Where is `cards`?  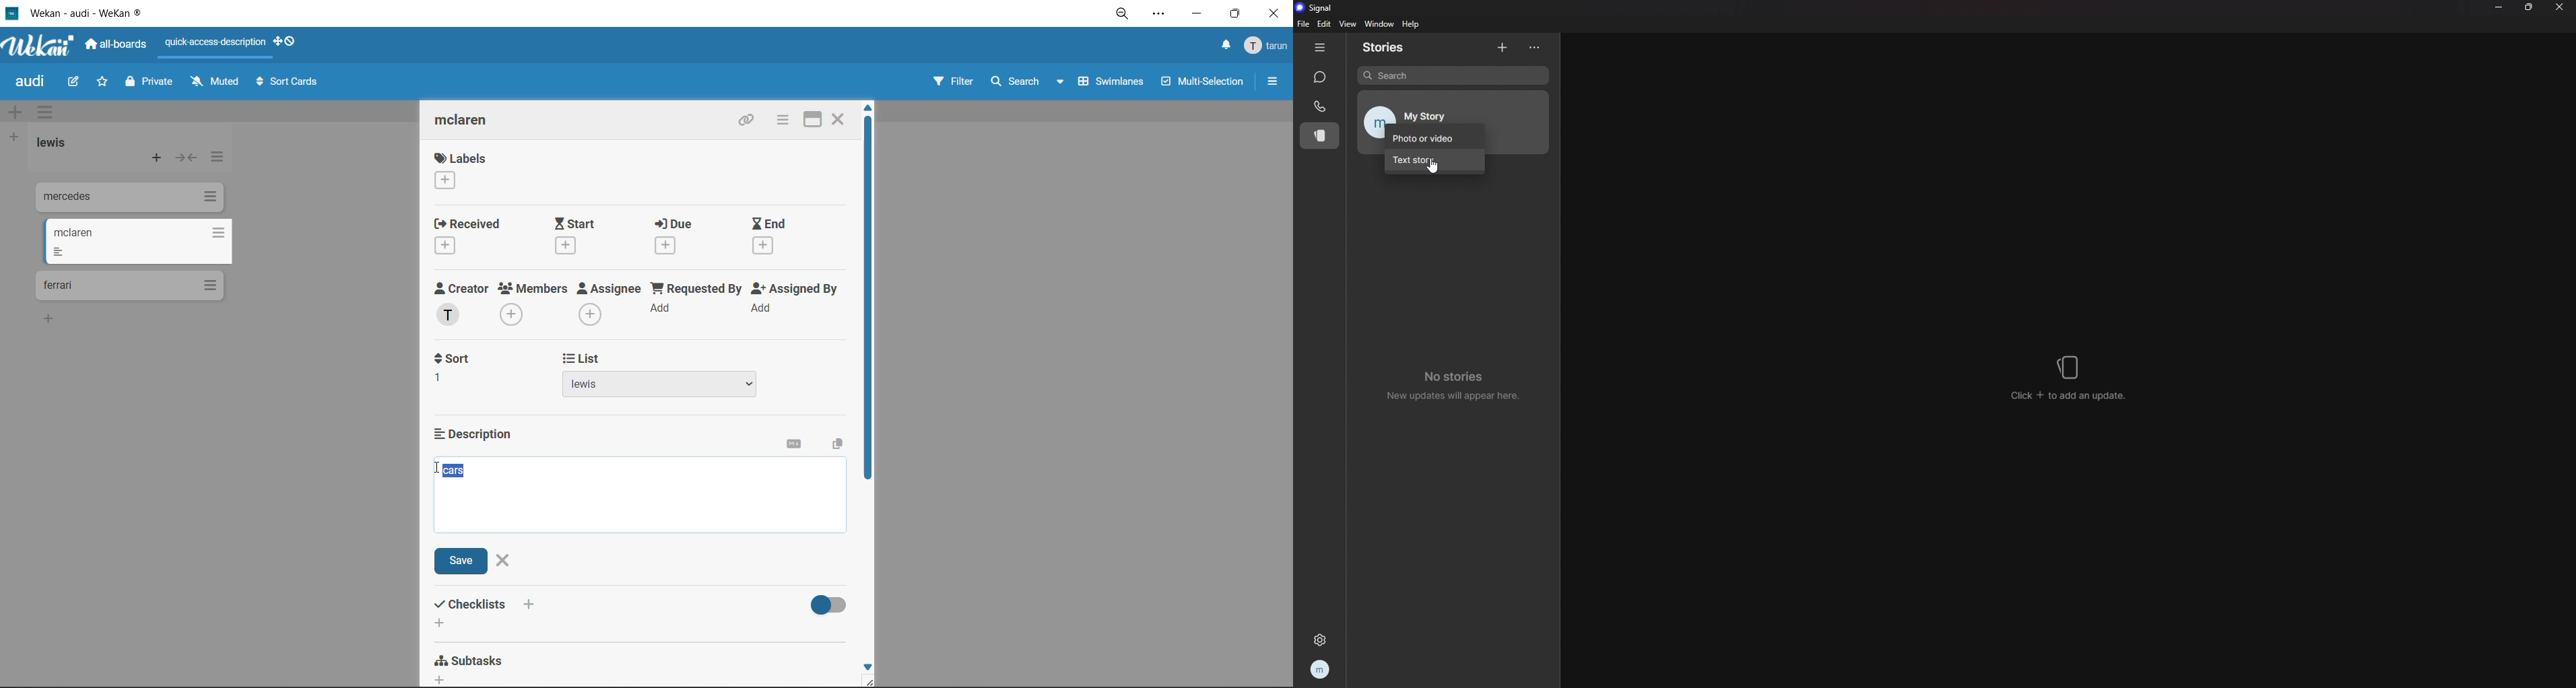 cards is located at coordinates (137, 242).